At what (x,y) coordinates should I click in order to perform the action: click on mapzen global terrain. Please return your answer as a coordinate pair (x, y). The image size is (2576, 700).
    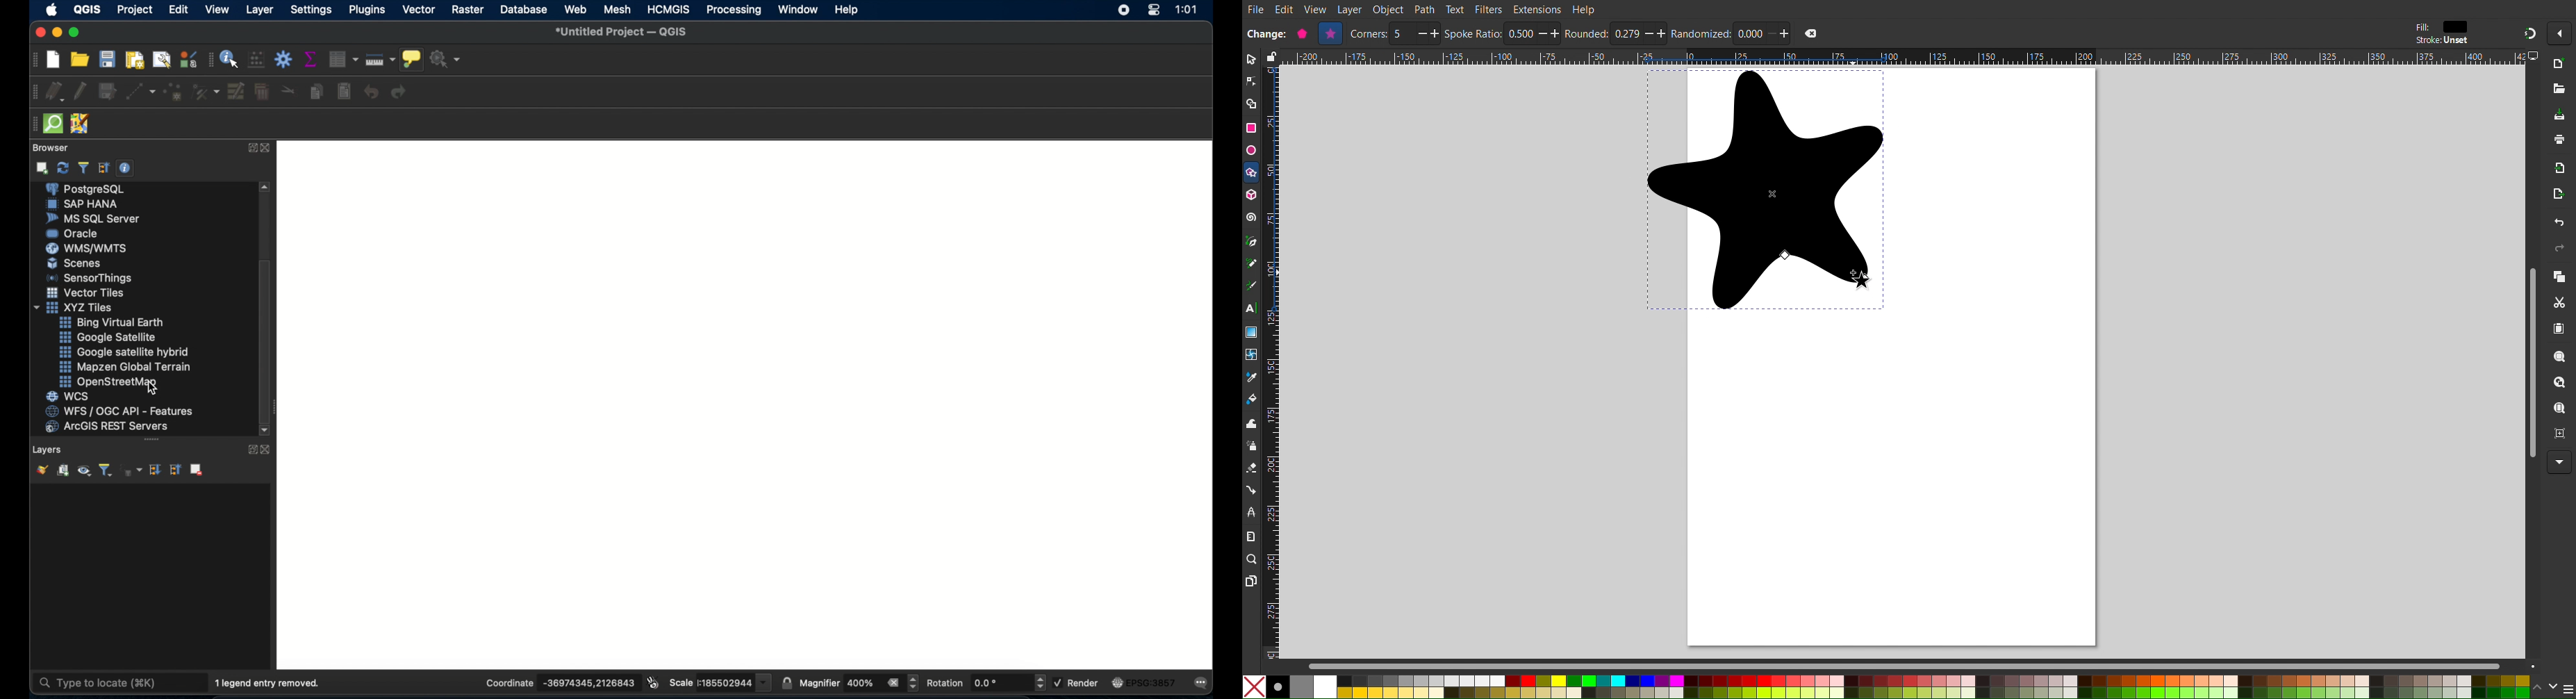
    Looking at the image, I should click on (127, 367).